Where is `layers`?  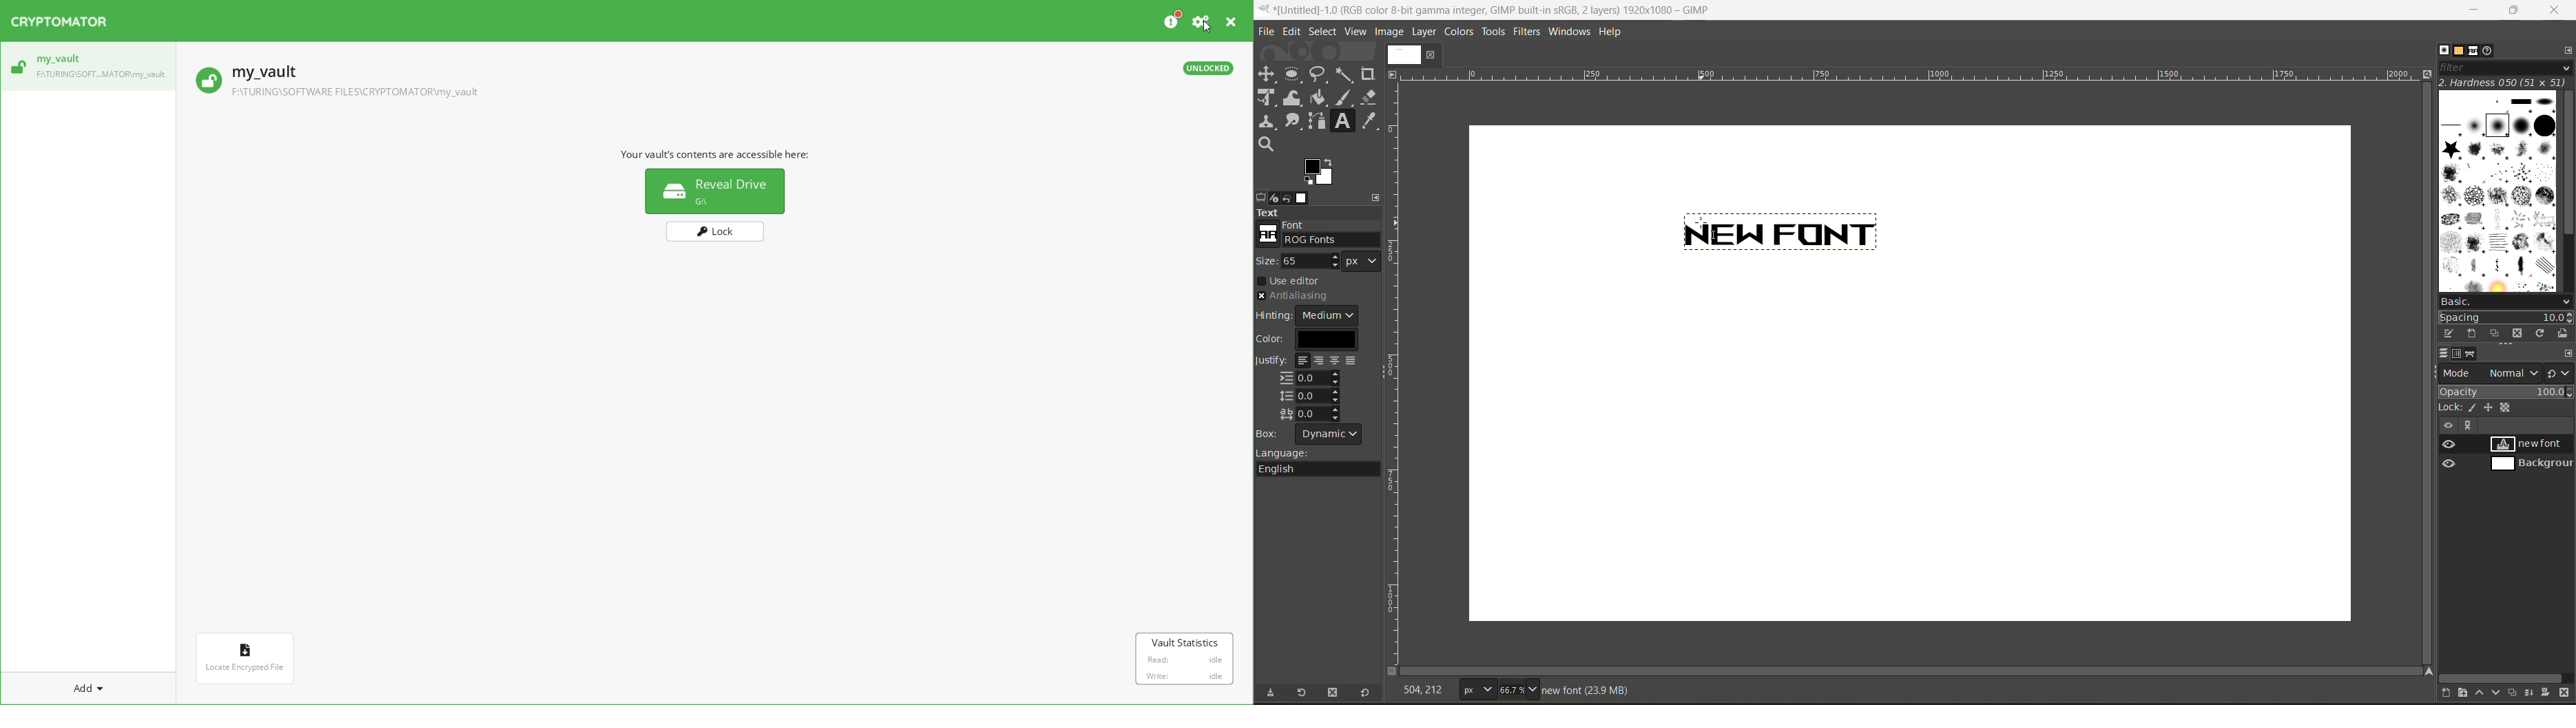 layers is located at coordinates (2446, 352).